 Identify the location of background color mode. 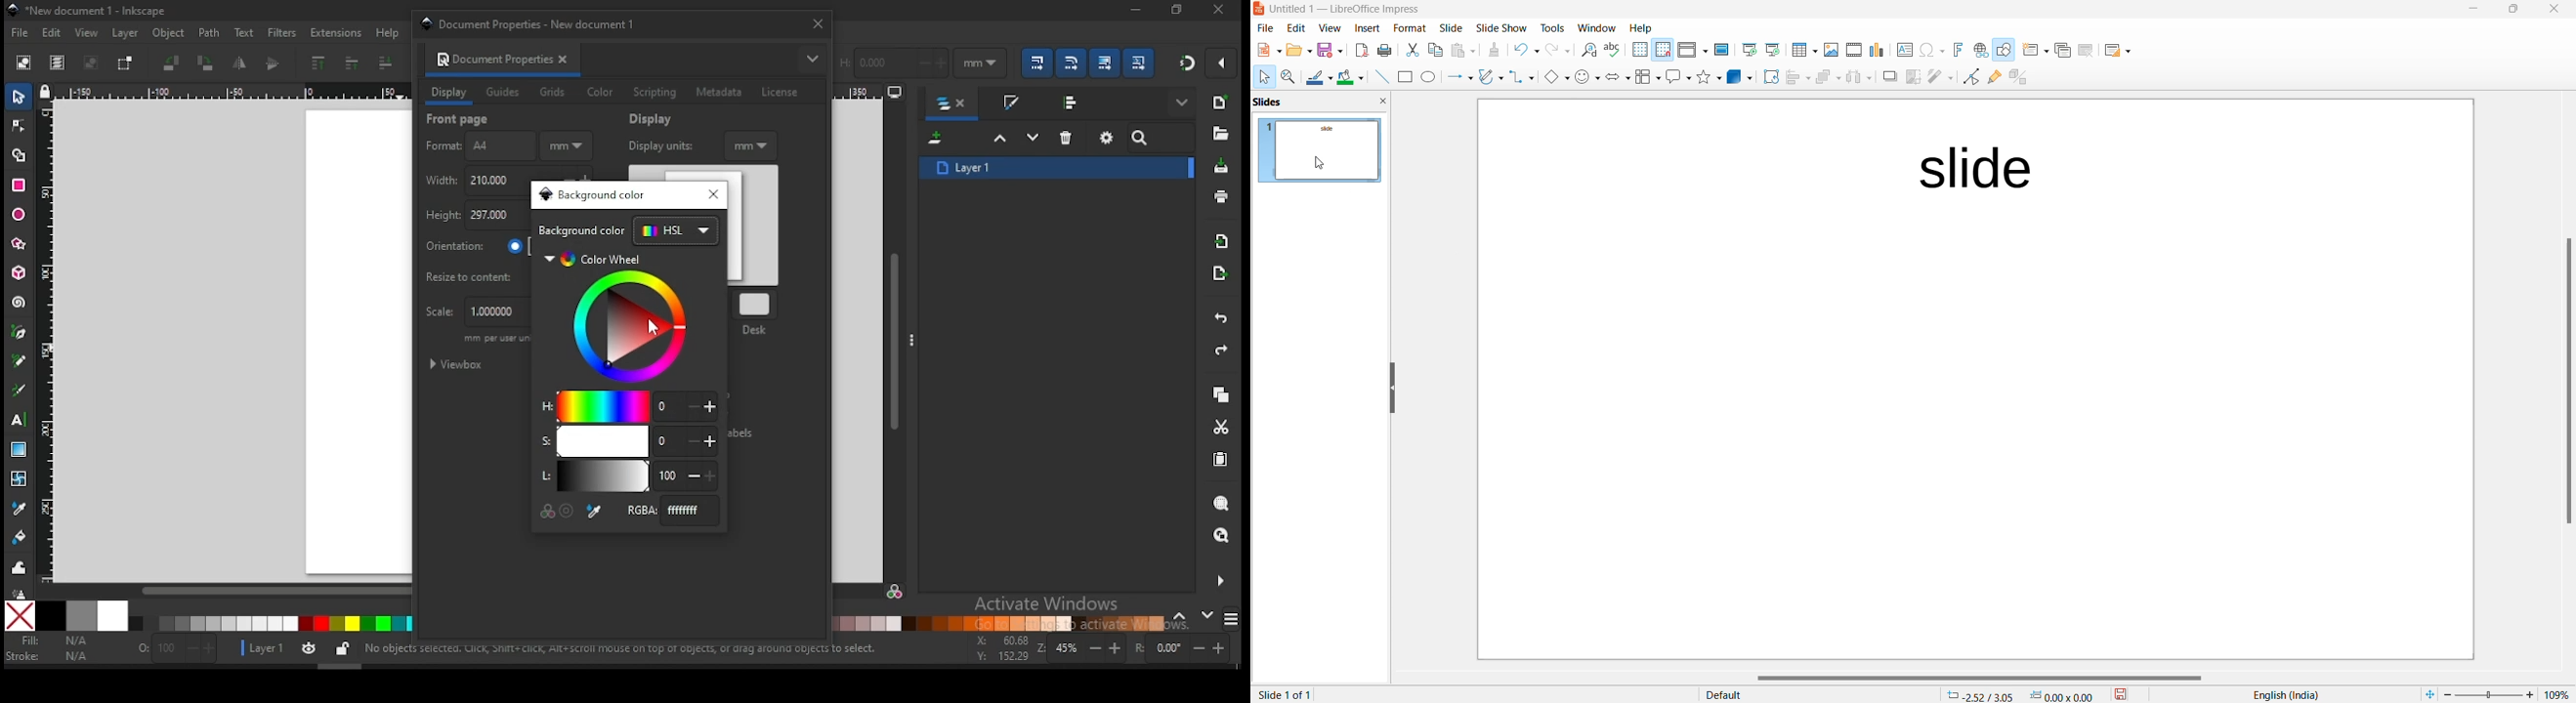
(628, 231).